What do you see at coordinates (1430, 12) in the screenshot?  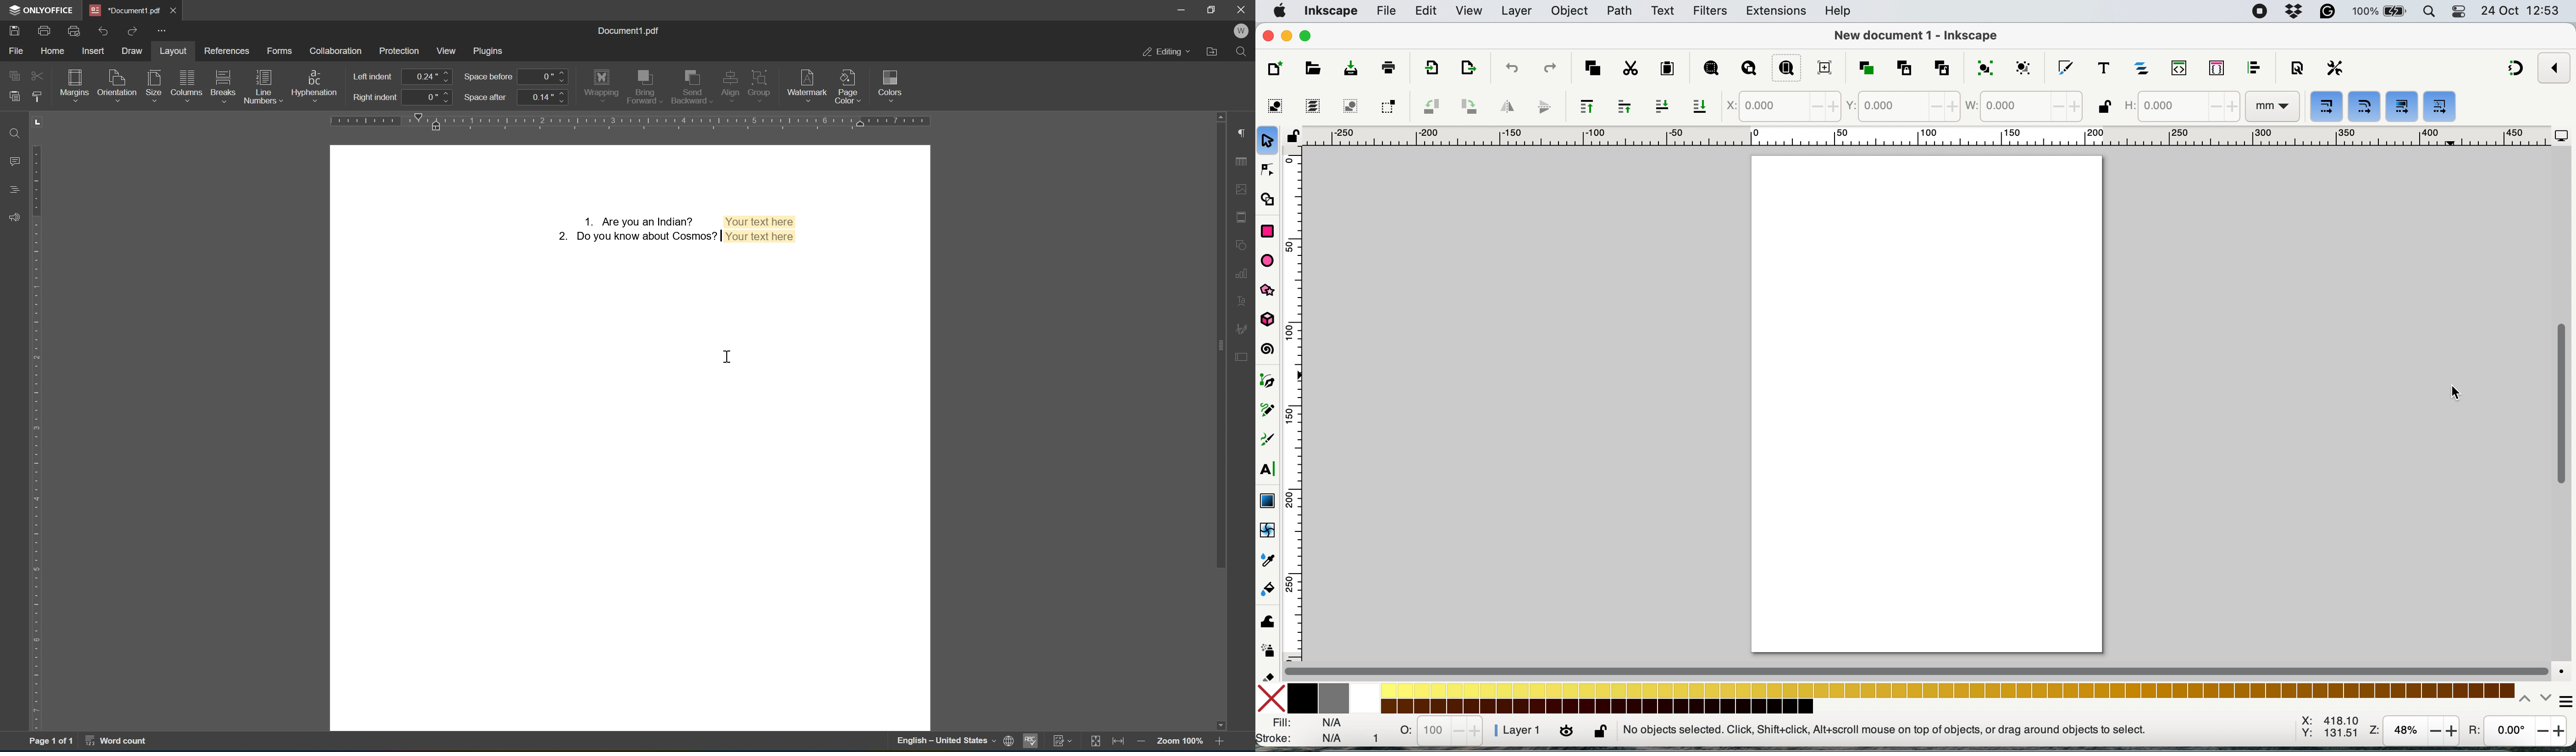 I see `edit` at bounding box center [1430, 12].